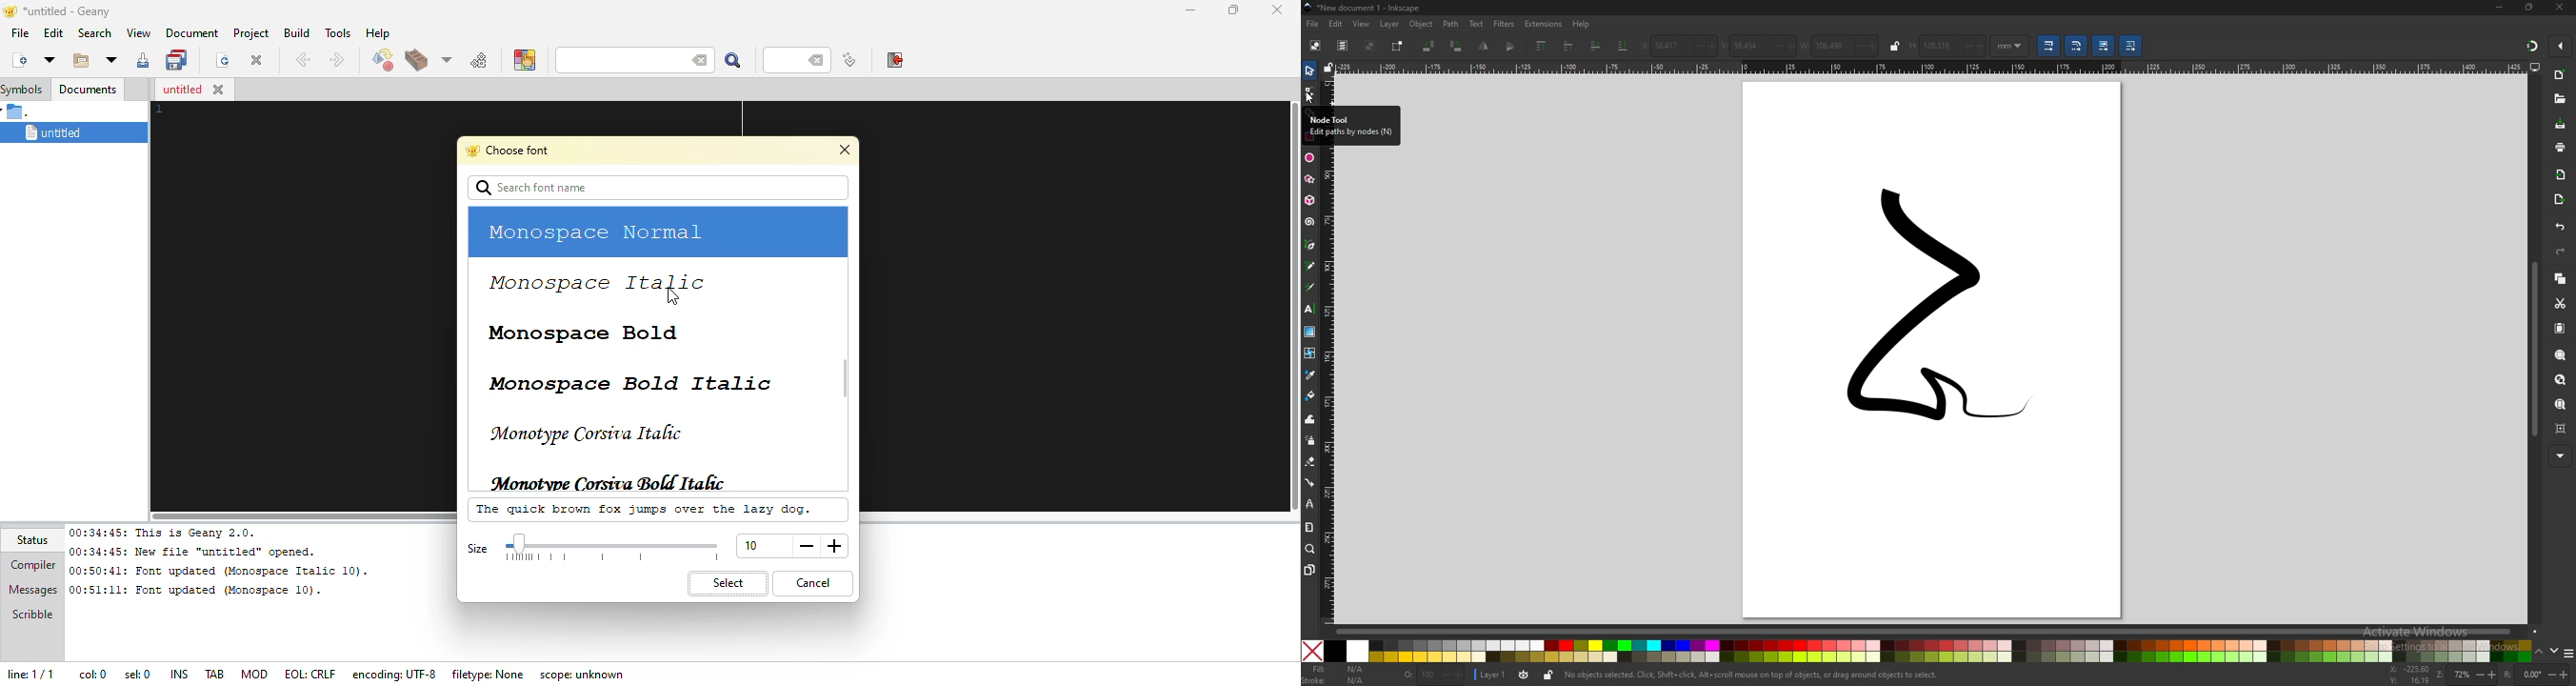 Image resolution: width=2576 pixels, height=700 pixels. What do you see at coordinates (2535, 673) in the screenshot?
I see `rotate` at bounding box center [2535, 673].